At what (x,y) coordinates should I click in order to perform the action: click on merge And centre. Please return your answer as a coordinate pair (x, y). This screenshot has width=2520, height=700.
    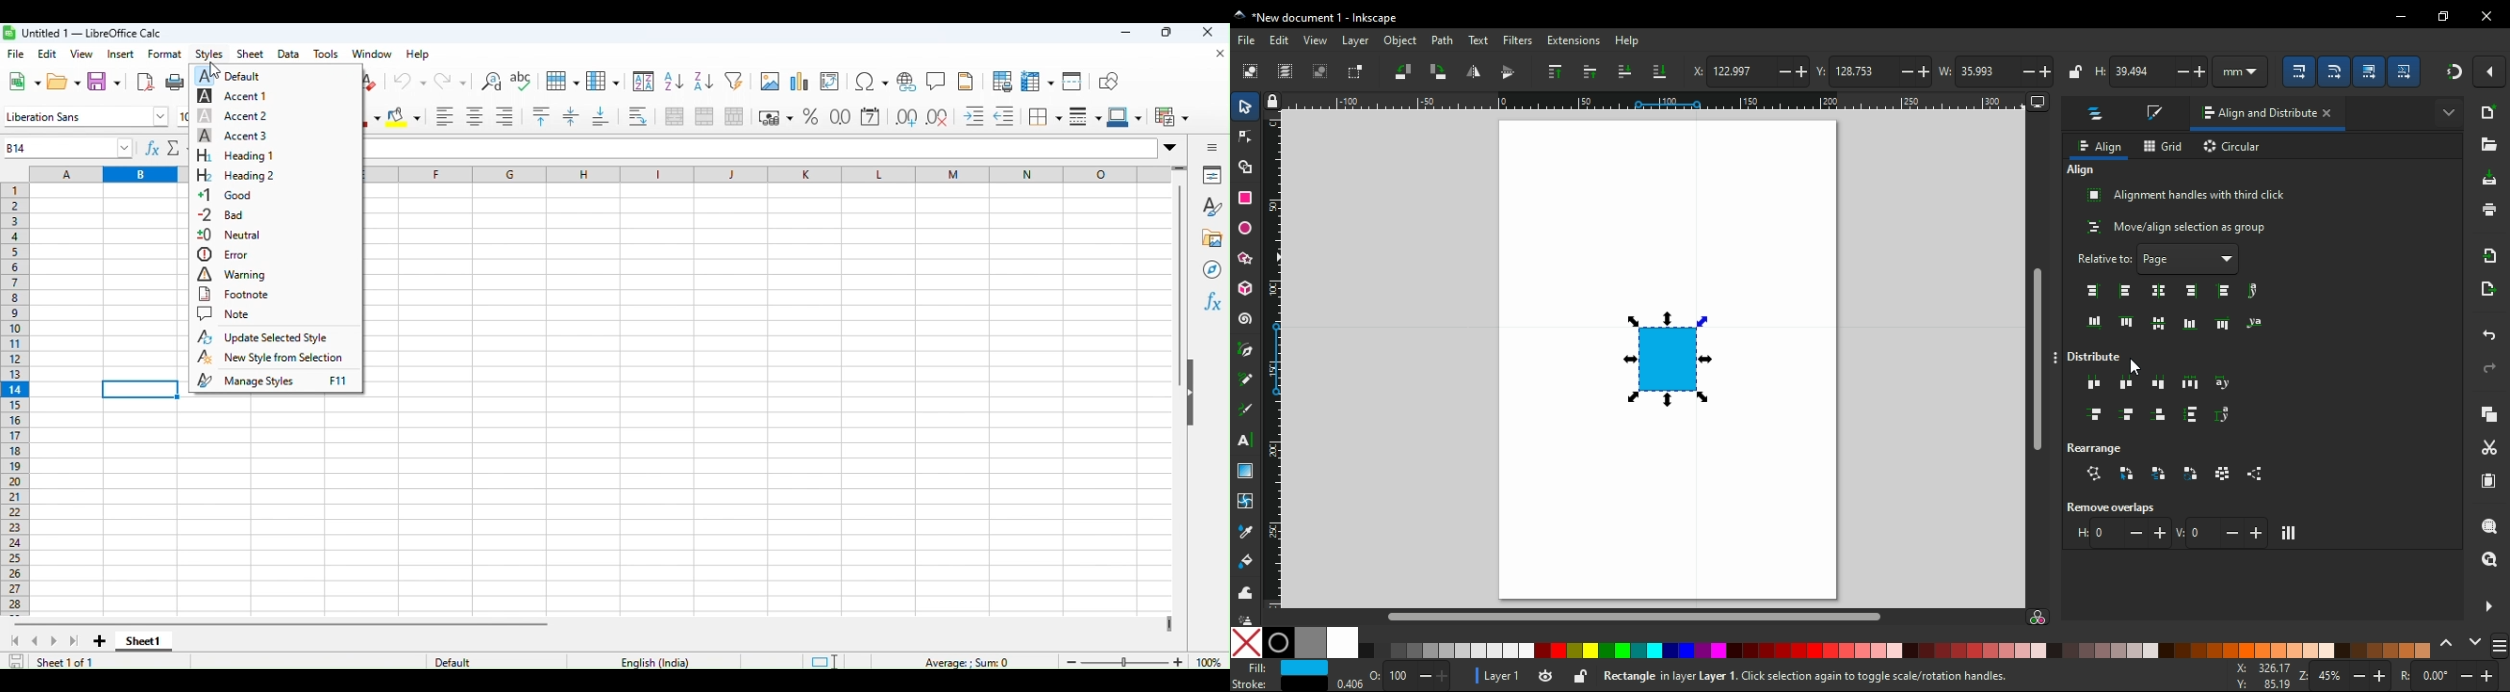
    Looking at the image, I should click on (673, 117).